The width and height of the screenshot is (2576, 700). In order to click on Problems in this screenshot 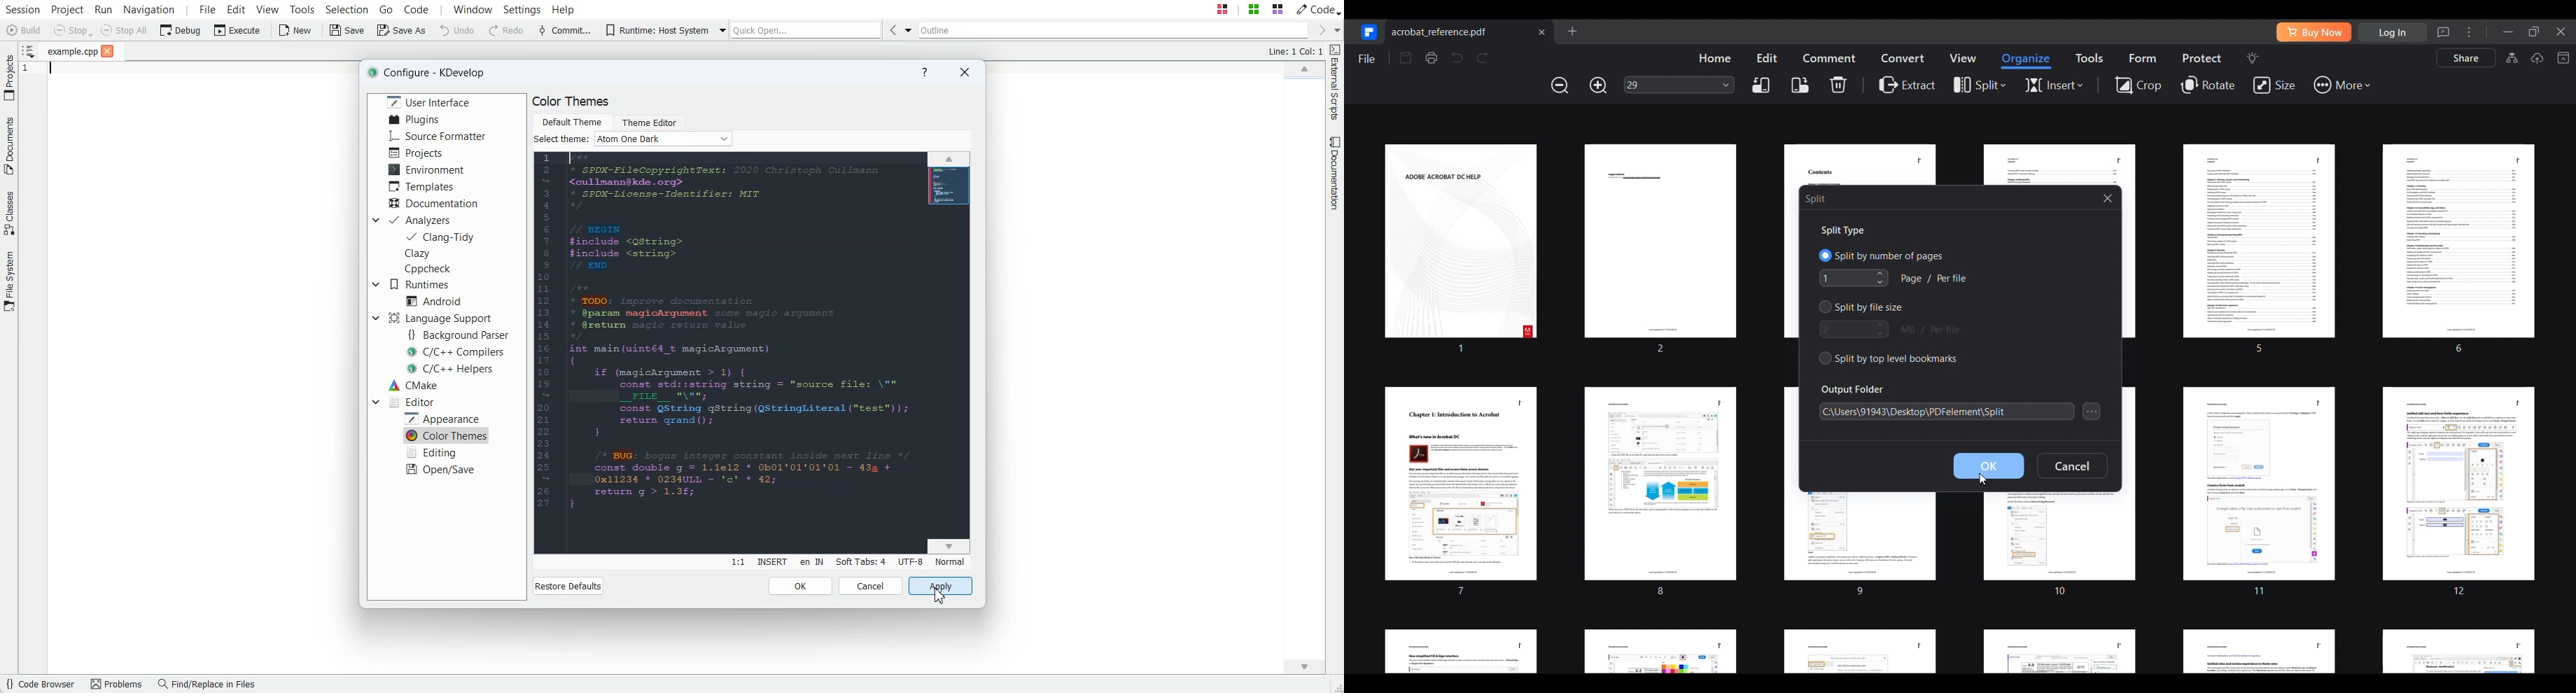, I will do `click(118, 685)`.